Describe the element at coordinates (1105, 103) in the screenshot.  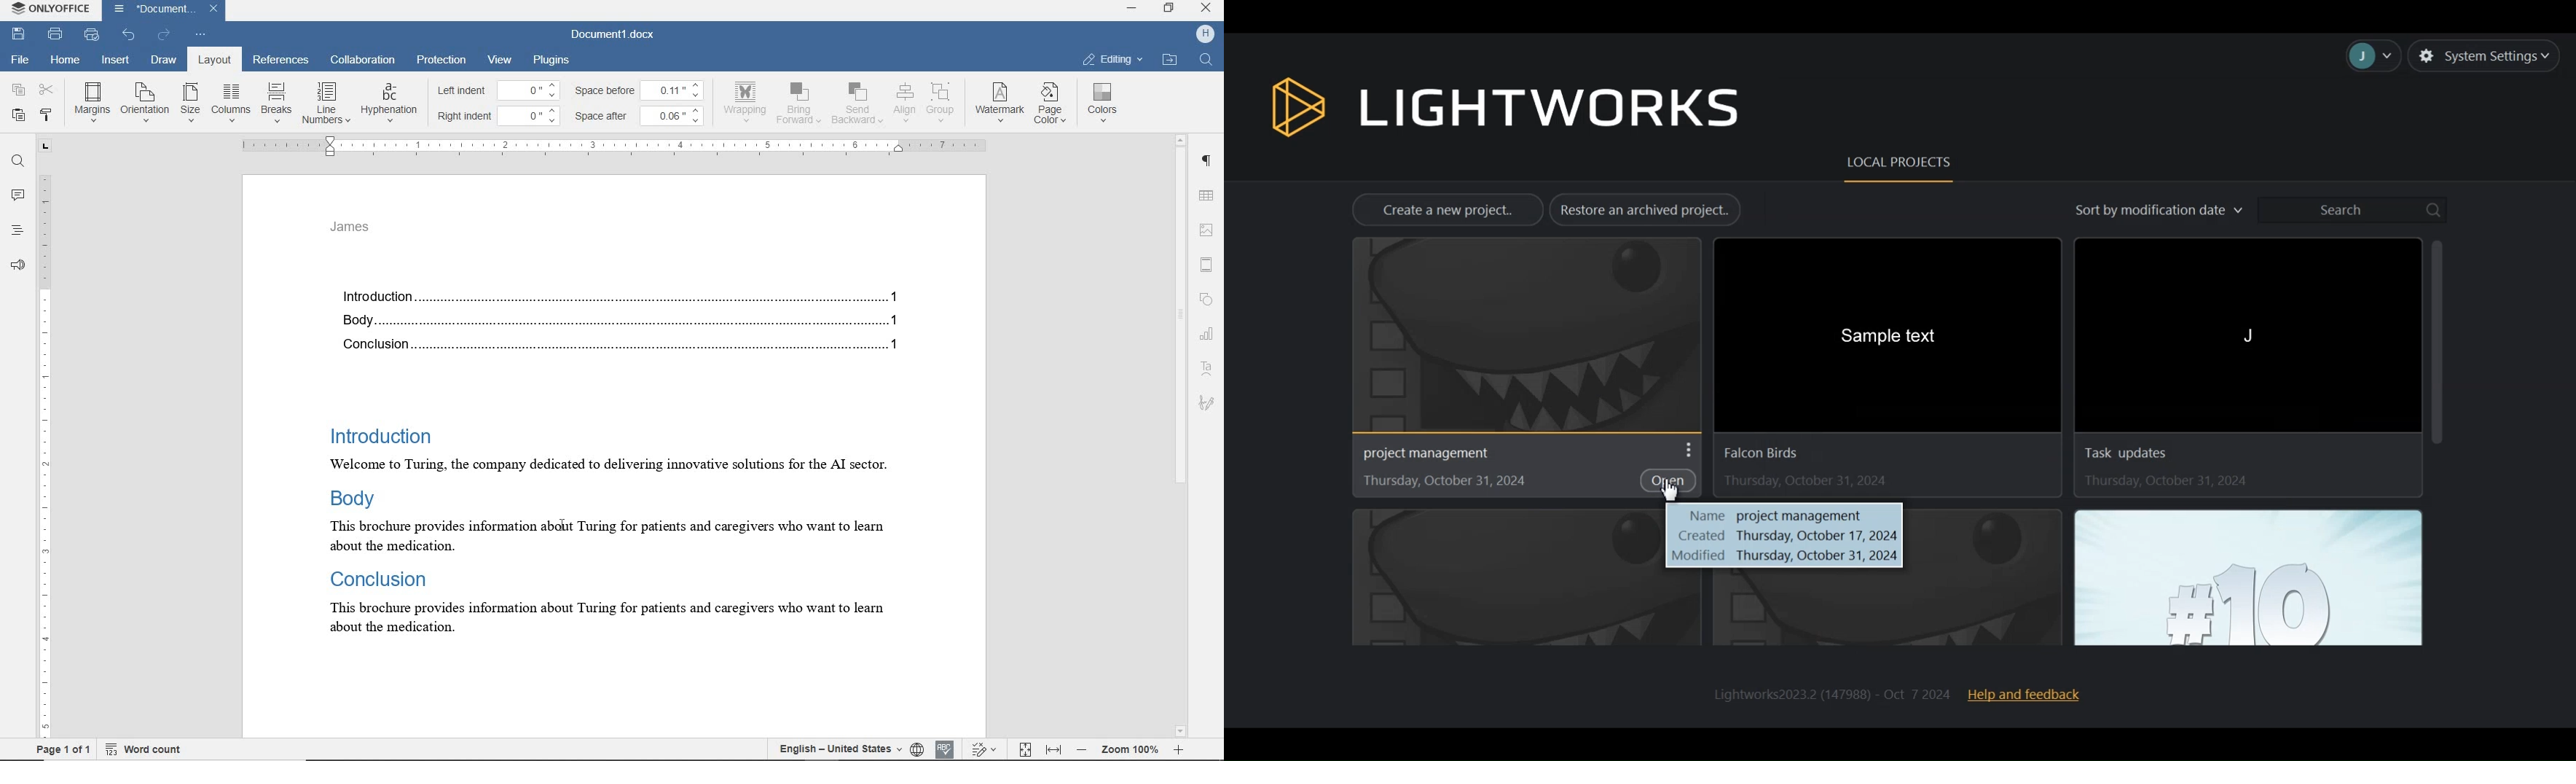
I see `colors` at that location.